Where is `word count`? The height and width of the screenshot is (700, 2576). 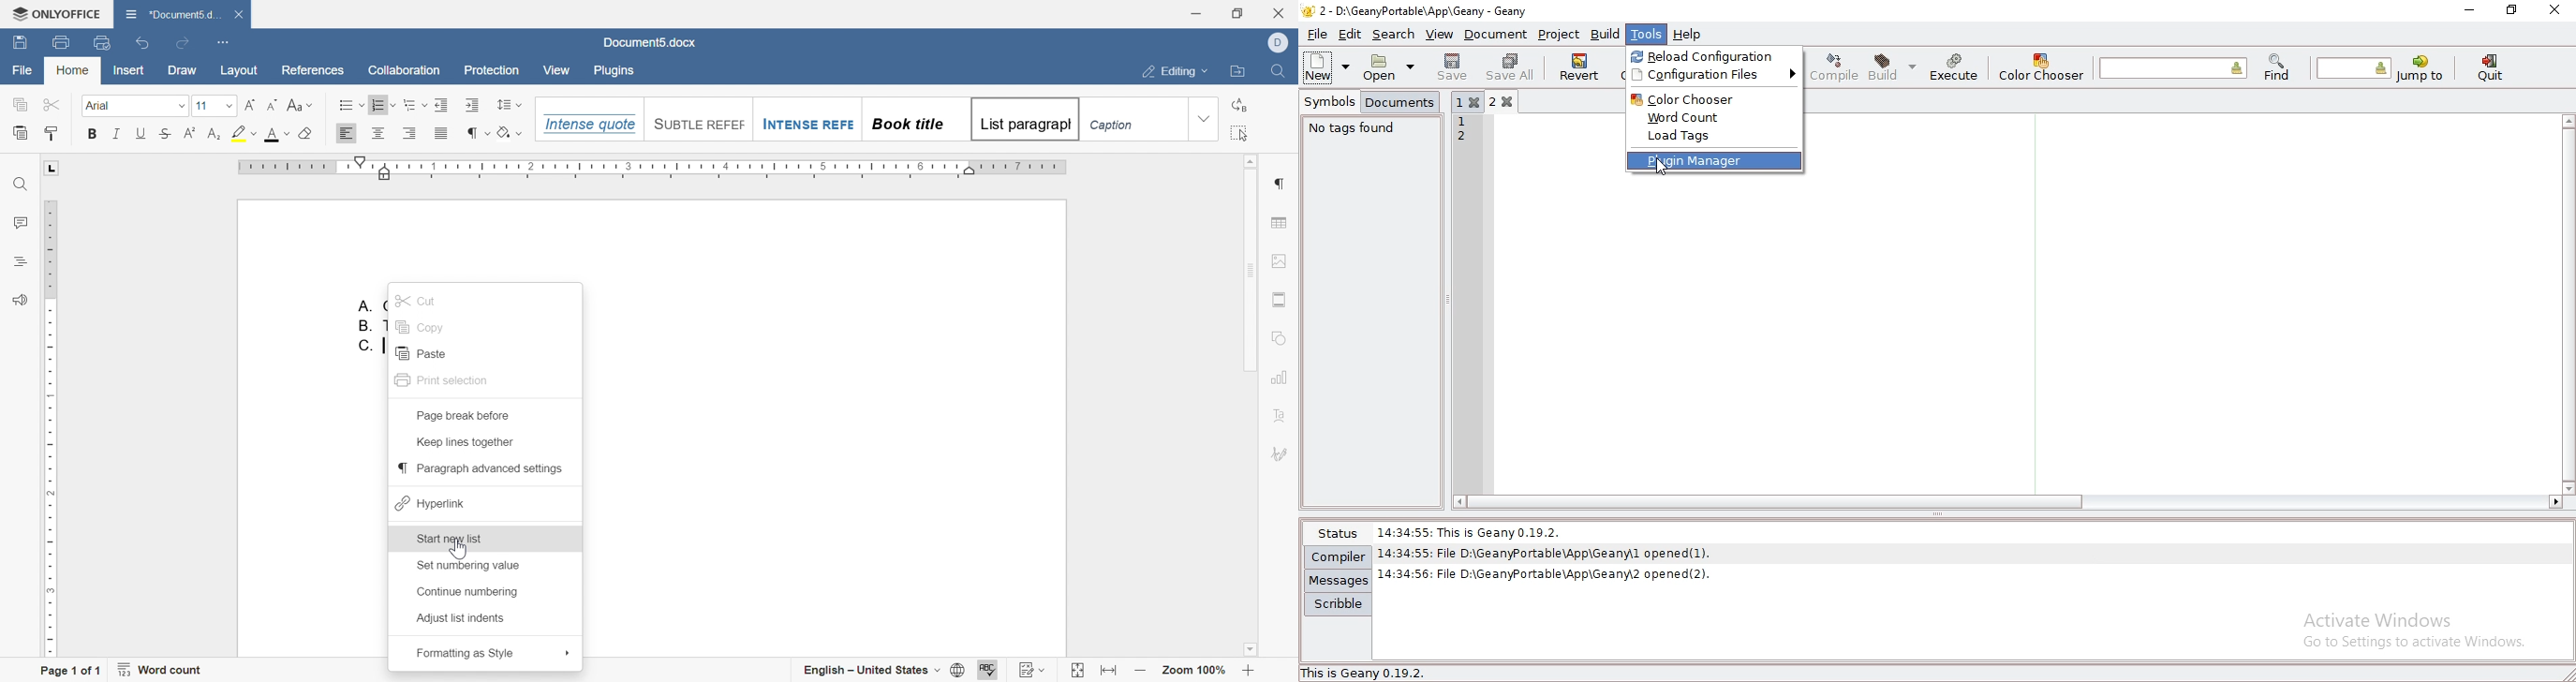
word count is located at coordinates (161, 669).